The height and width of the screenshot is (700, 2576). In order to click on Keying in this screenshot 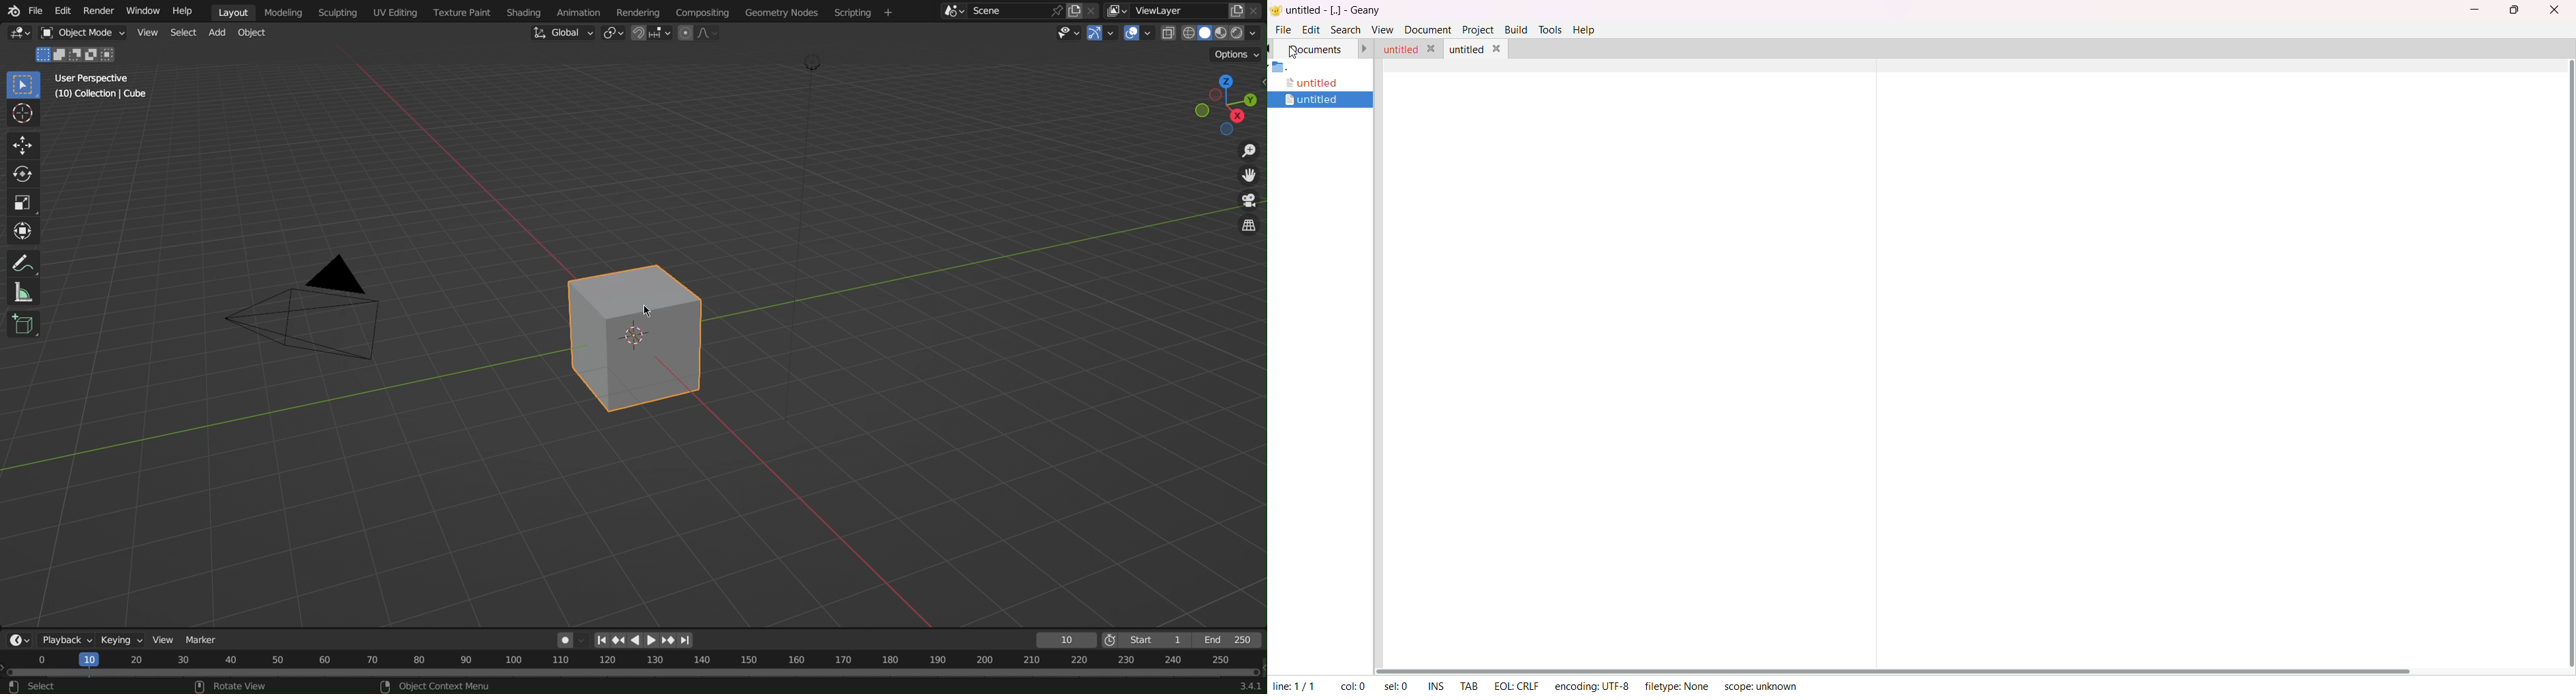, I will do `click(119, 638)`.